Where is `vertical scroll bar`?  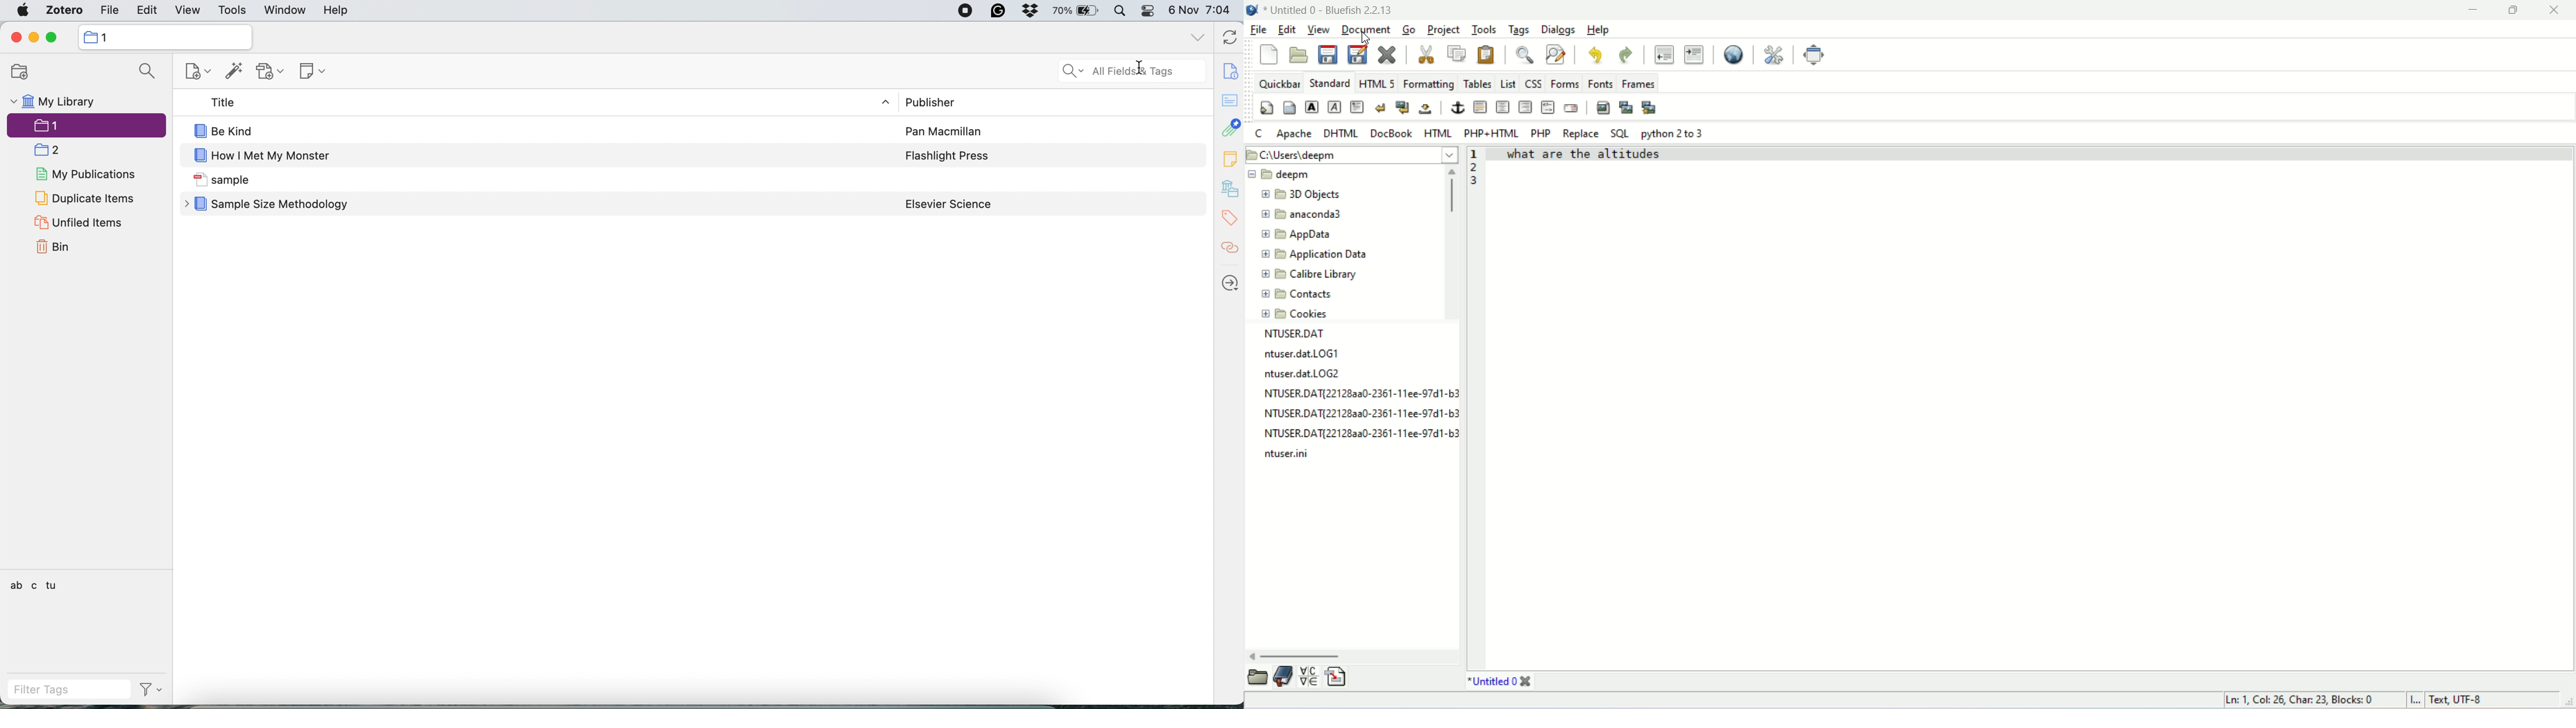
vertical scroll bar is located at coordinates (1449, 243).